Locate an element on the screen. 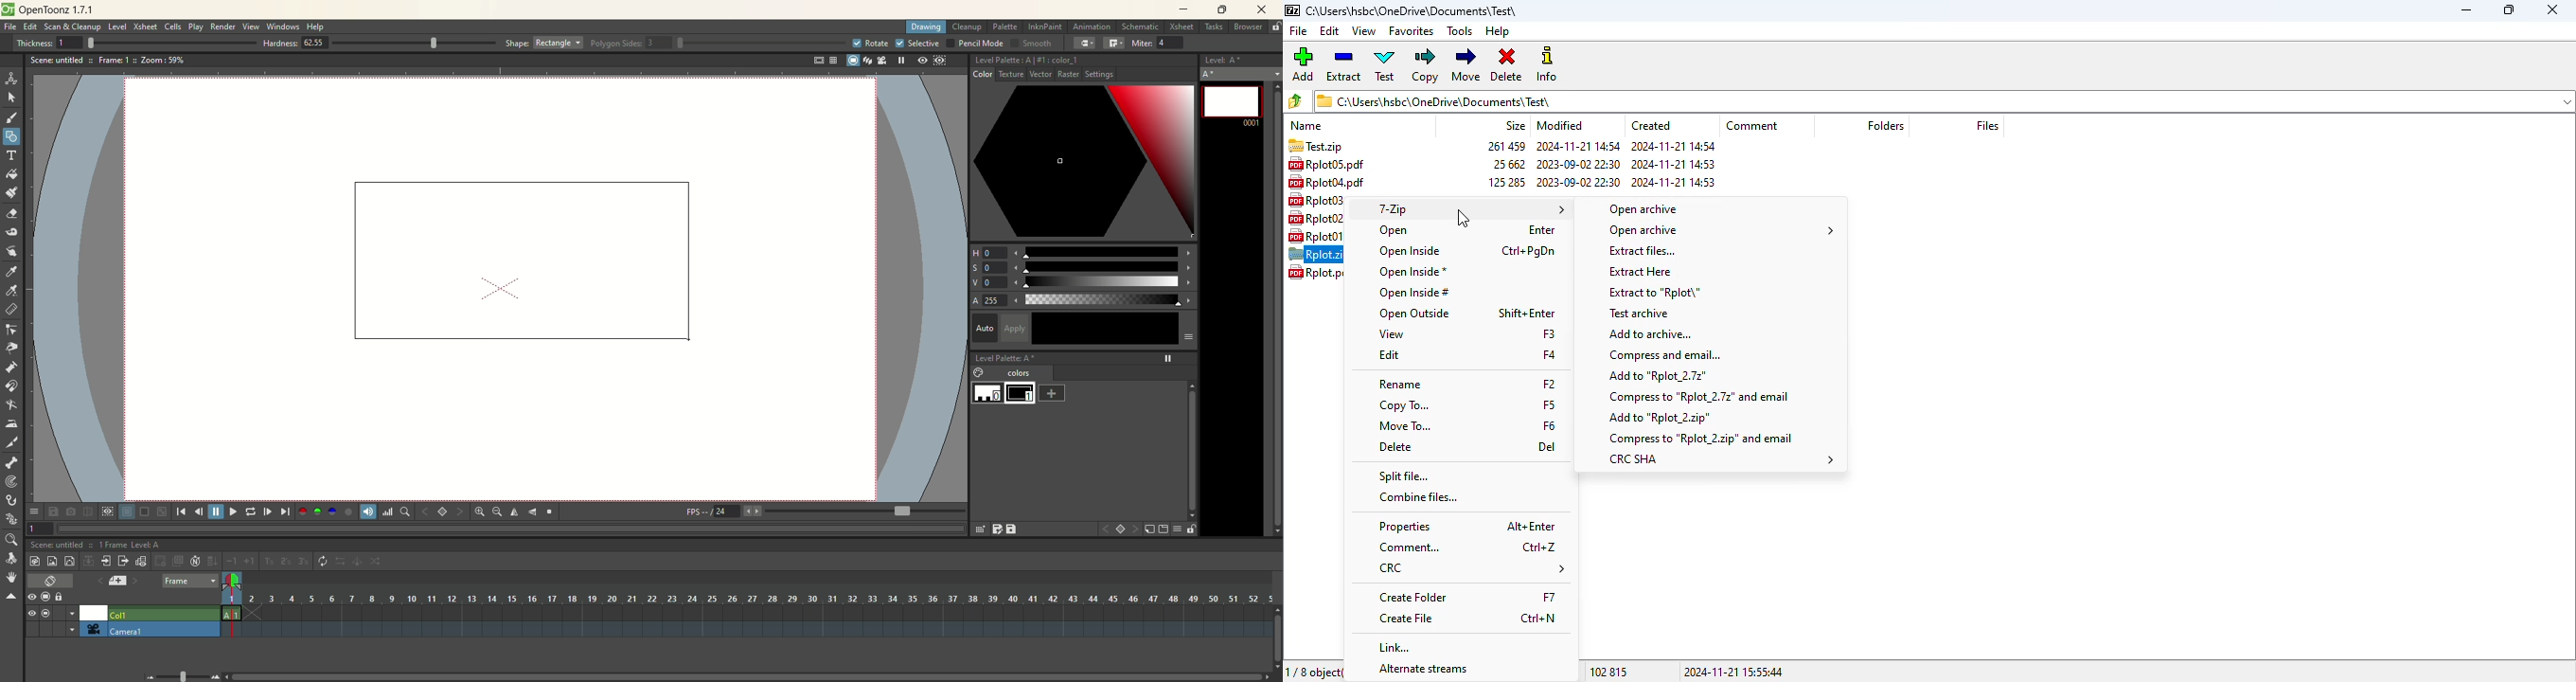 This screenshot has width=2576, height=700. add to Rplot_2.7z is located at coordinates (1657, 376).